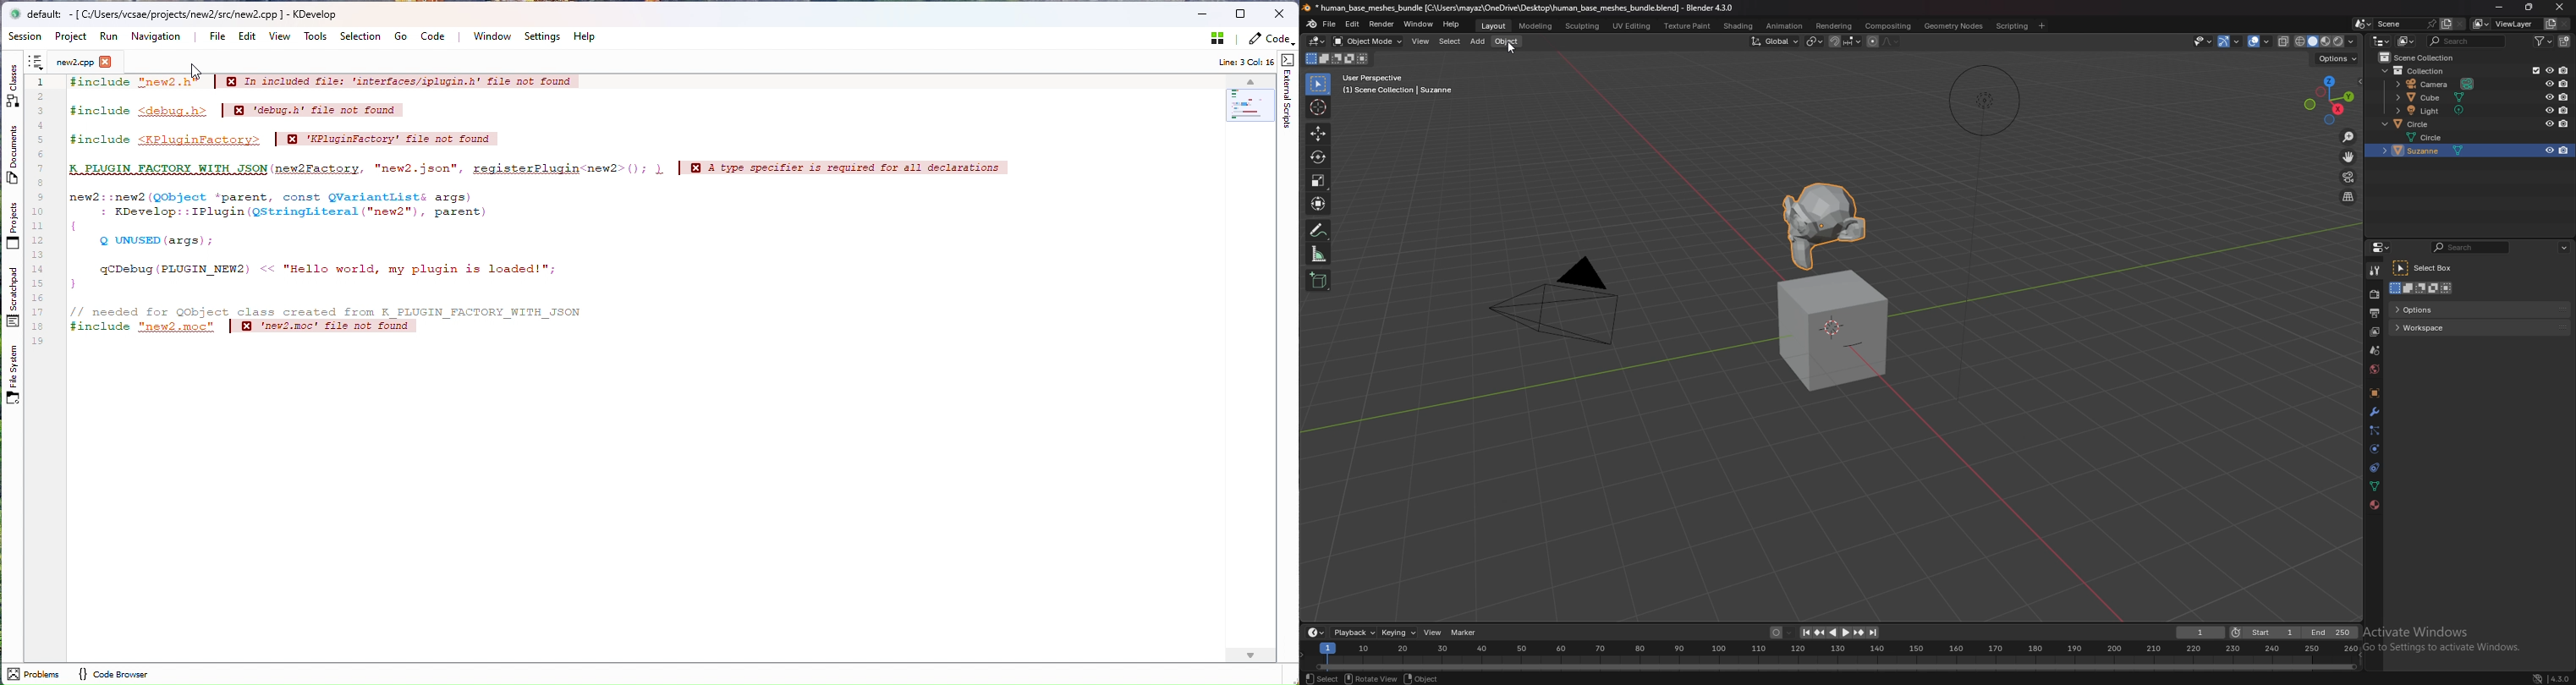  Describe the element at coordinates (2327, 41) in the screenshot. I see `viewport shading` at that location.